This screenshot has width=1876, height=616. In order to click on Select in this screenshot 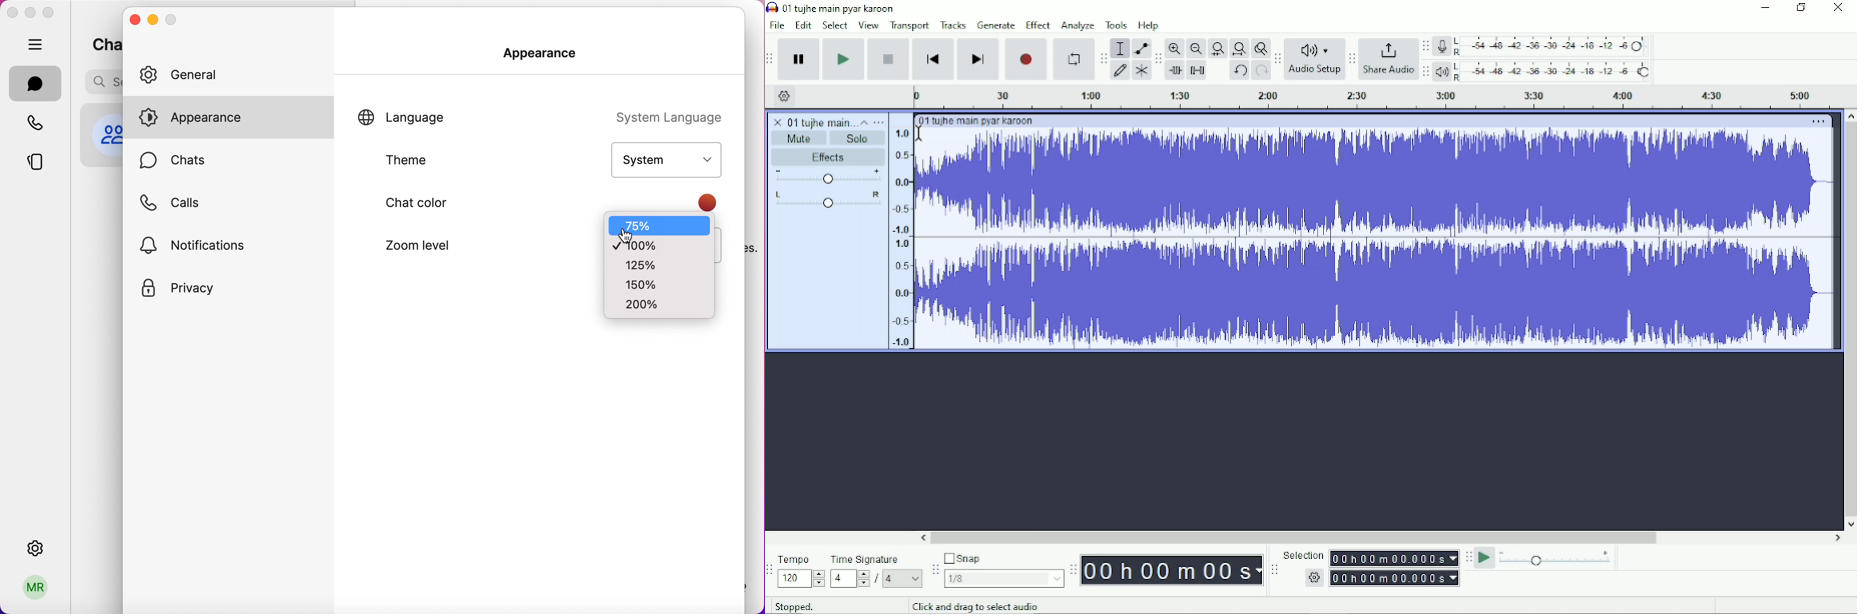, I will do `click(836, 25)`.